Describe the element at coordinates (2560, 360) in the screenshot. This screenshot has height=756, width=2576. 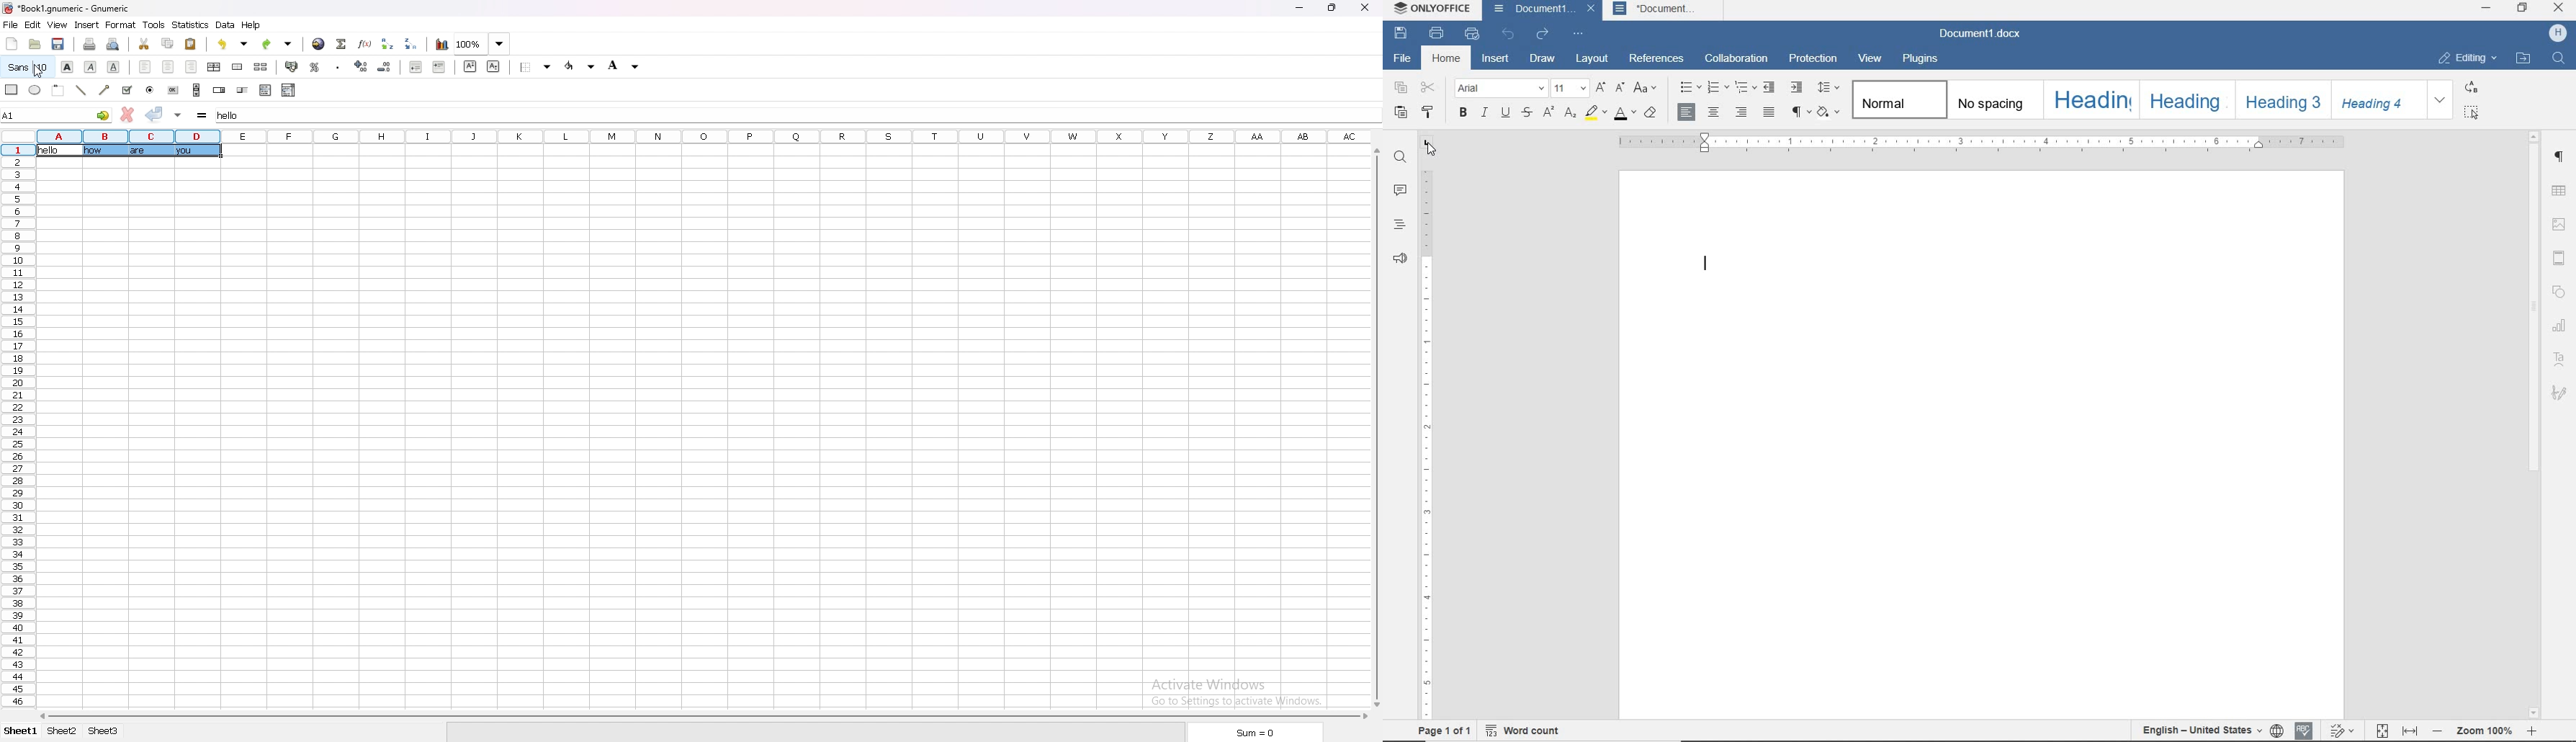
I see `TEXT ART` at that location.